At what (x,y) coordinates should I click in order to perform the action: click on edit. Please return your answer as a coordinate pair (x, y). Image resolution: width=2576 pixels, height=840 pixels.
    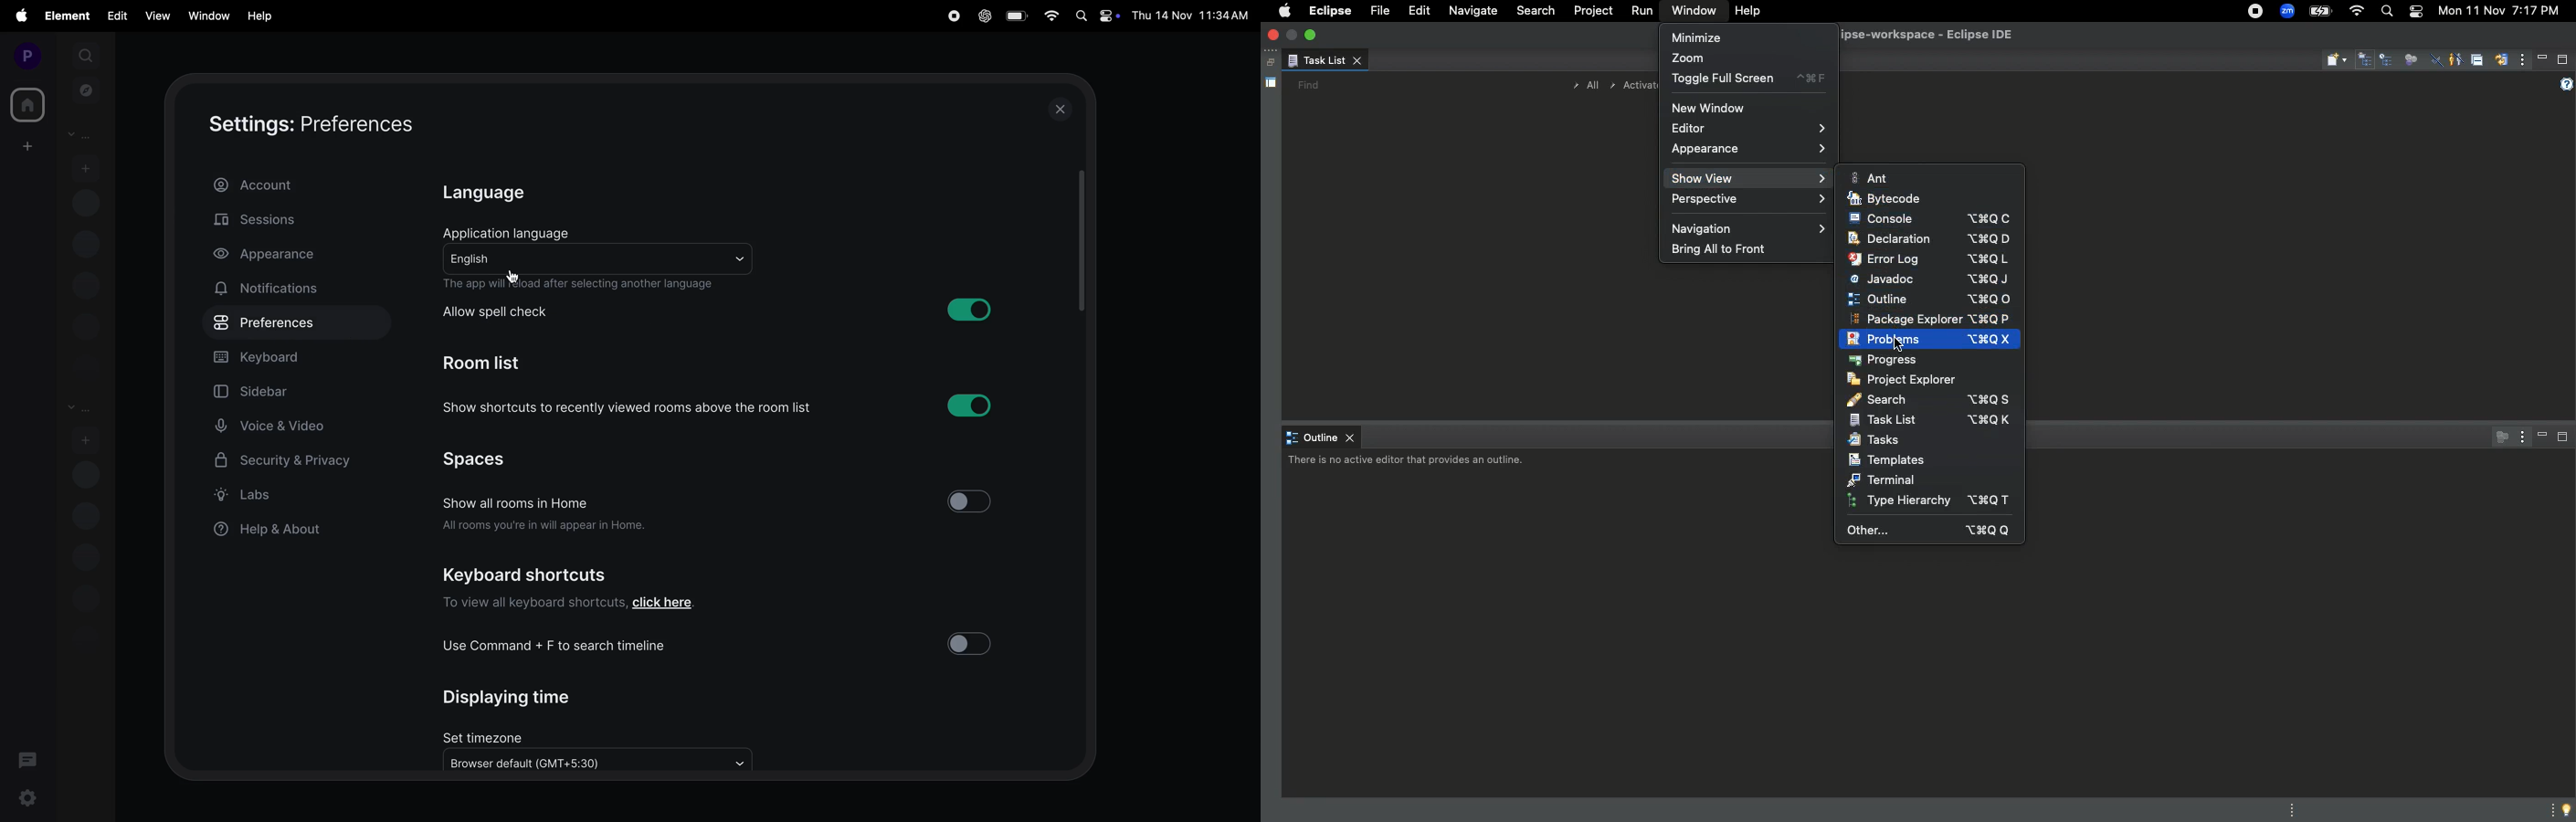
    Looking at the image, I should click on (117, 16).